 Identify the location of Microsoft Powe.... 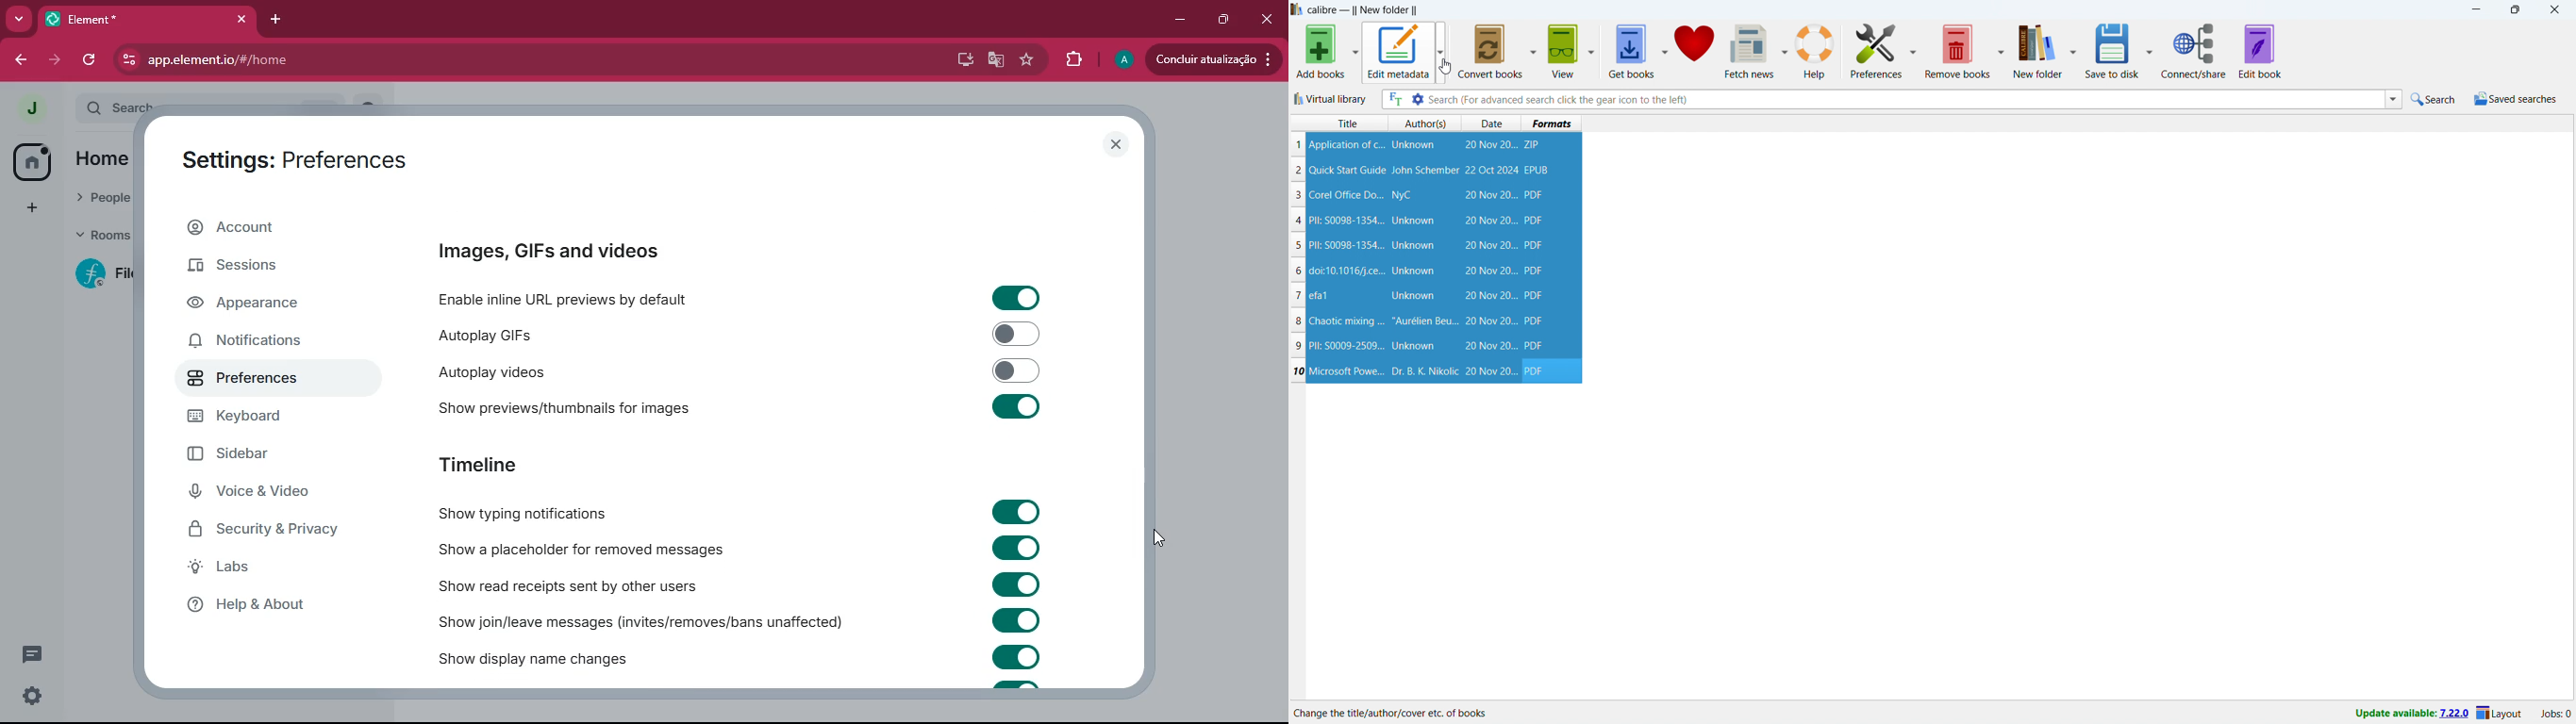
(1347, 370).